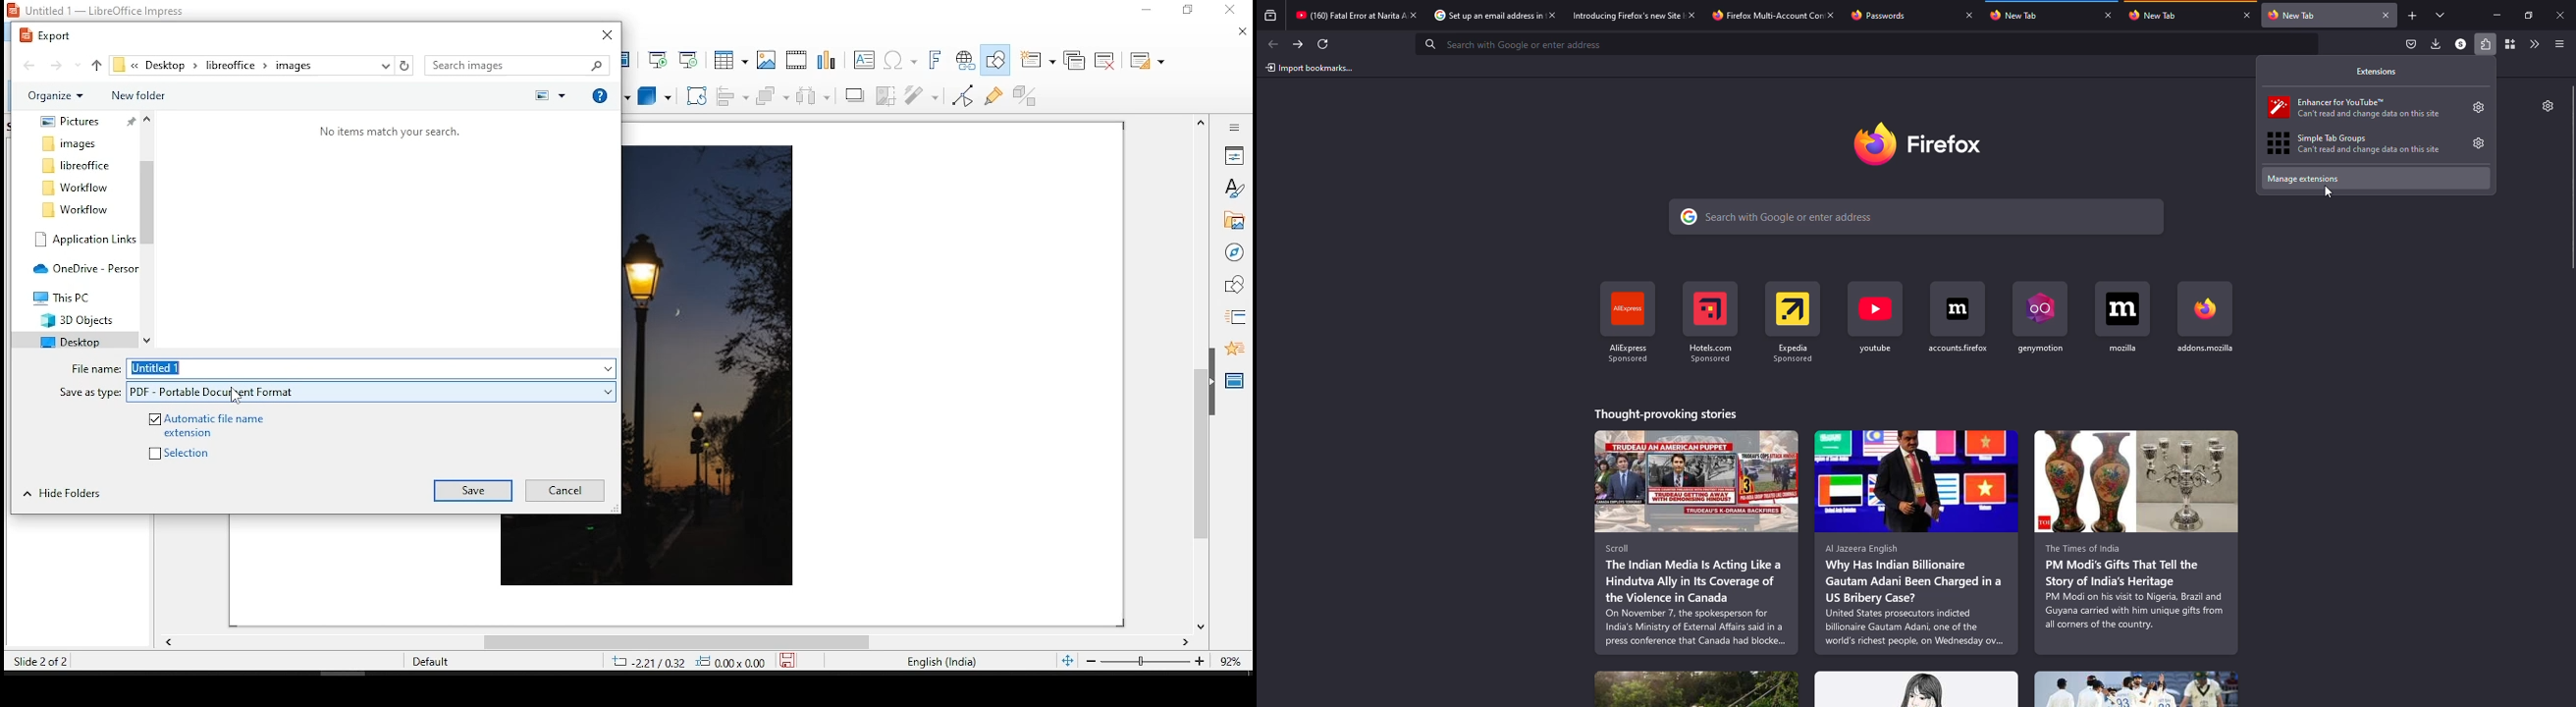 The image size is (2576, 728). Describe the element at coordinates (405, 65) in the screenshot. I see `refresh` at that location.